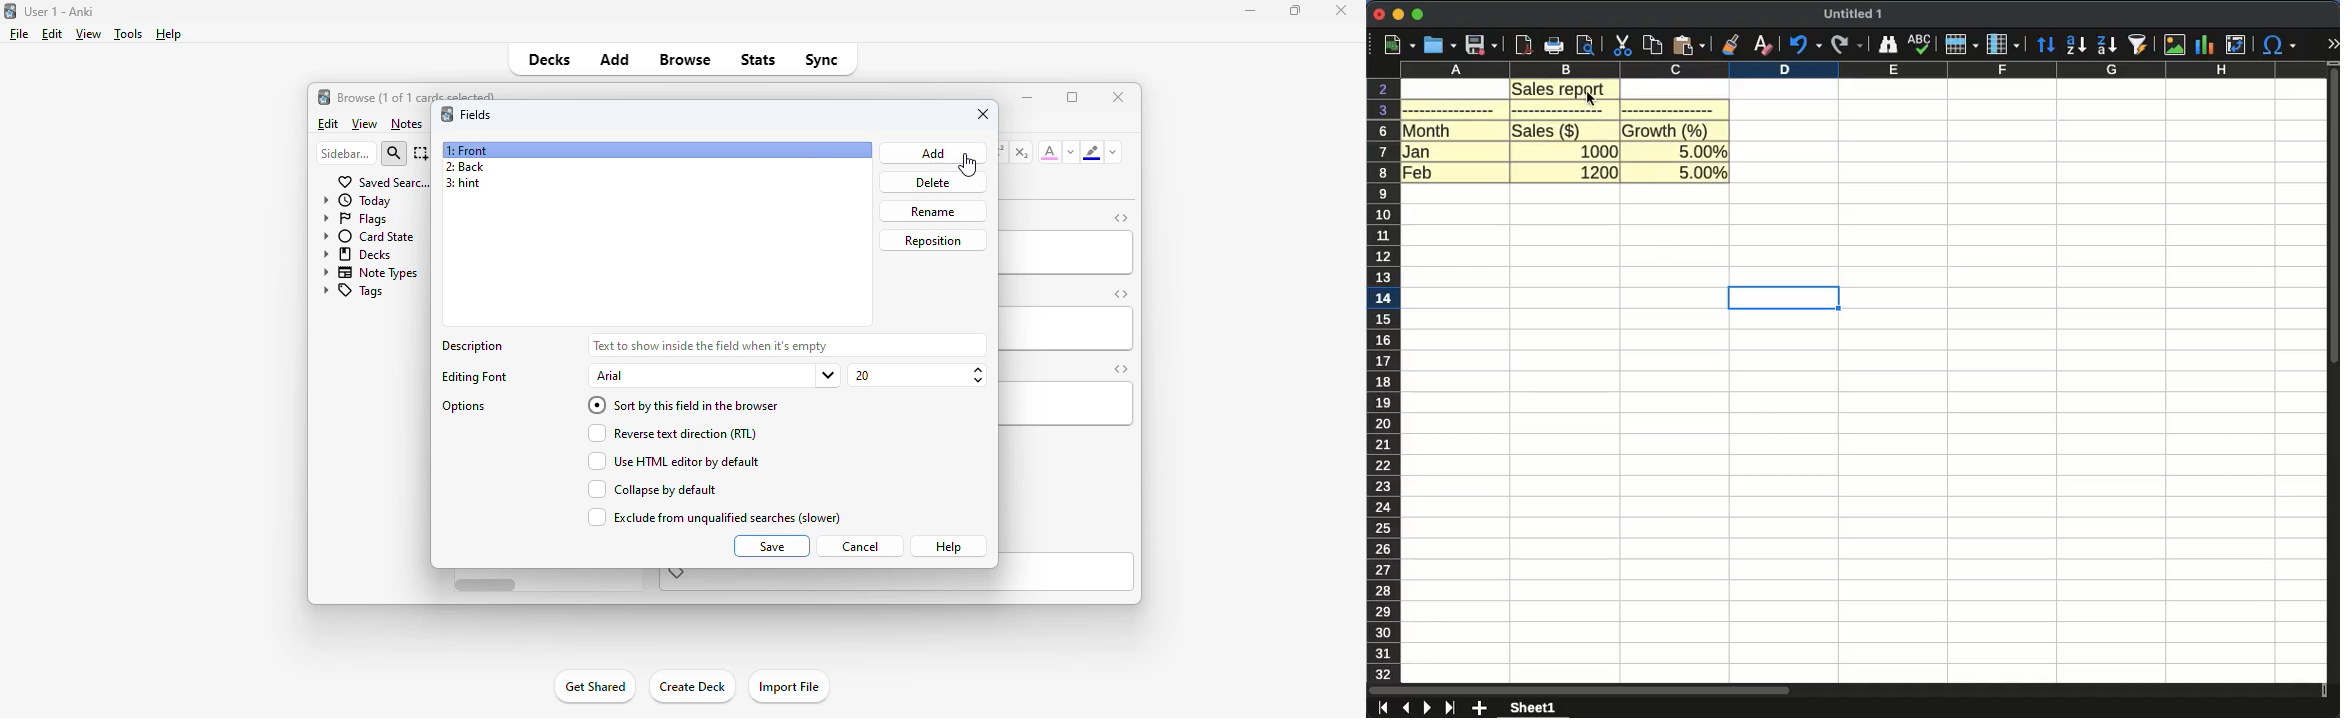  Describe the element at coordinates (447, 113) in the screenshot. I see `logo` at that location.